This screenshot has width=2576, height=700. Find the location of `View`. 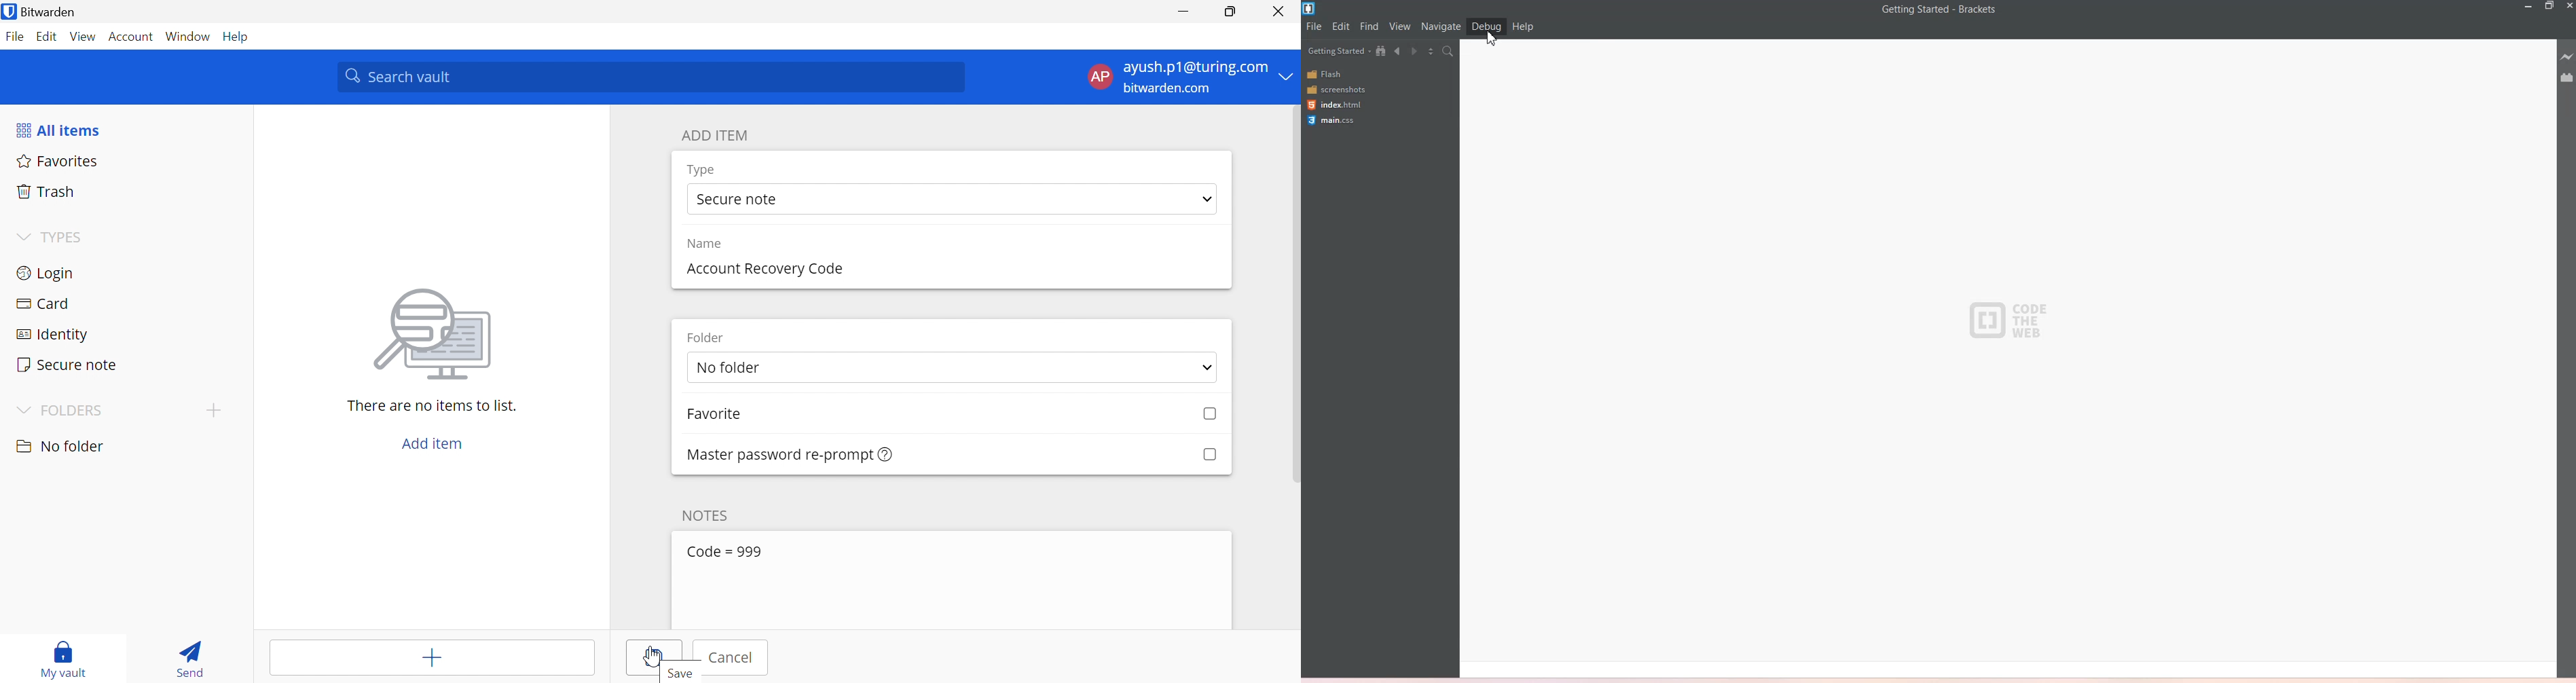

View is located at coordinates (83, 36).